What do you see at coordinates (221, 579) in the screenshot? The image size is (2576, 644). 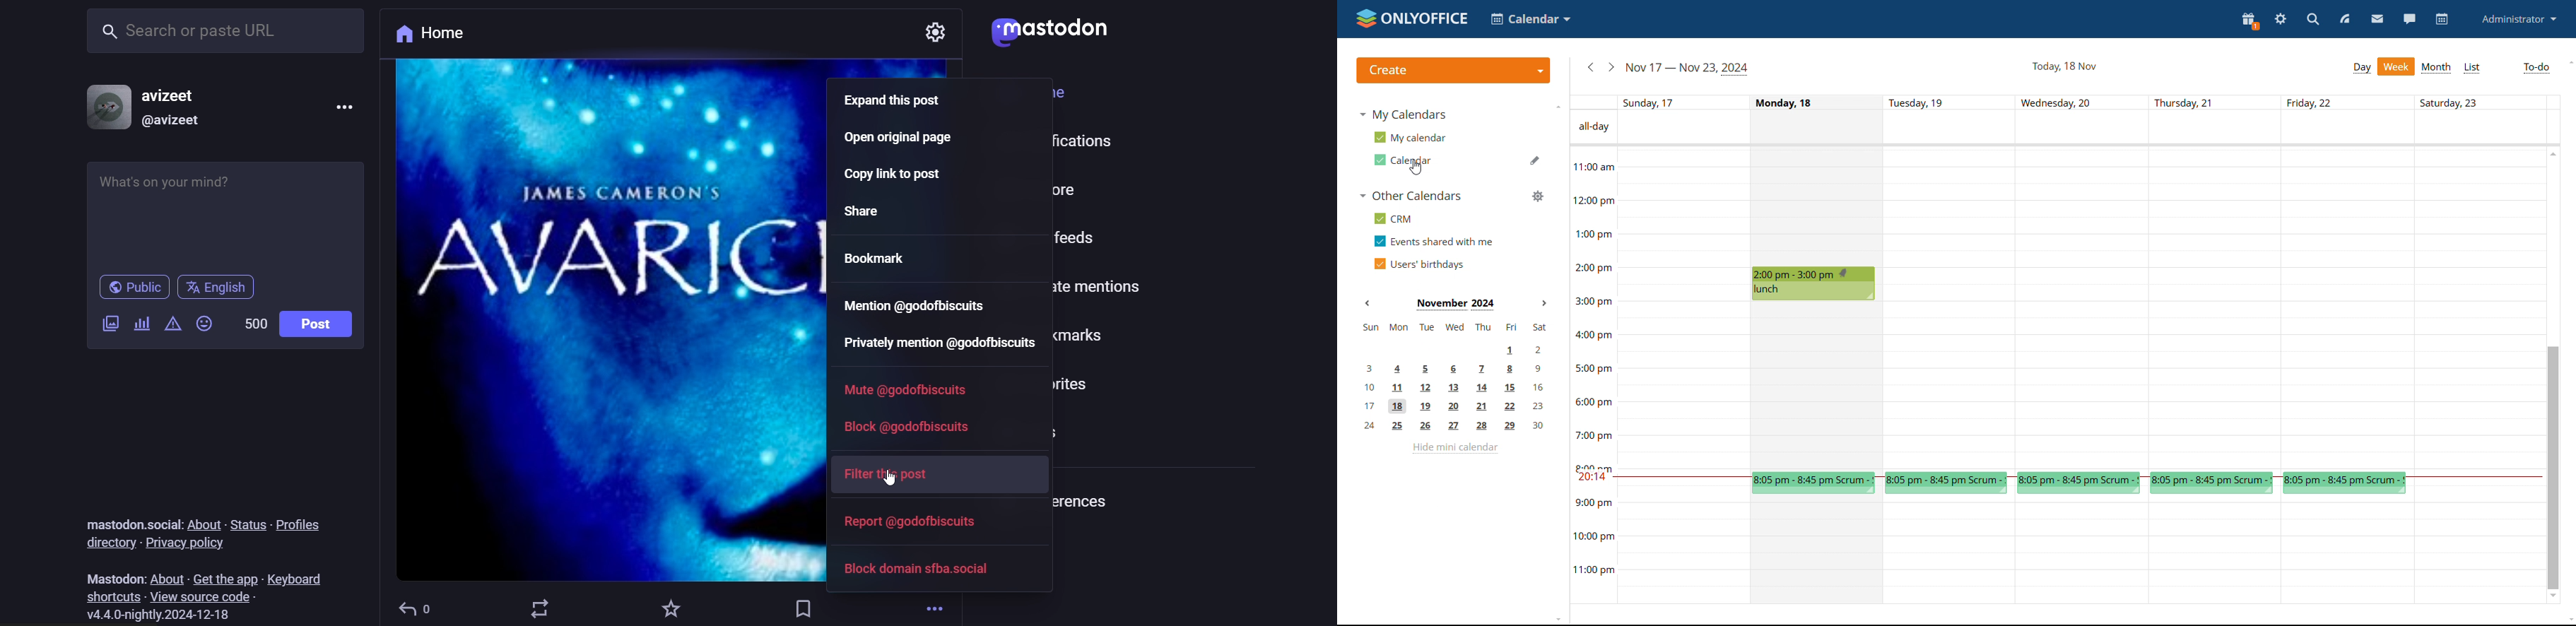 I see `get the app` at bounding box center [221, 579].